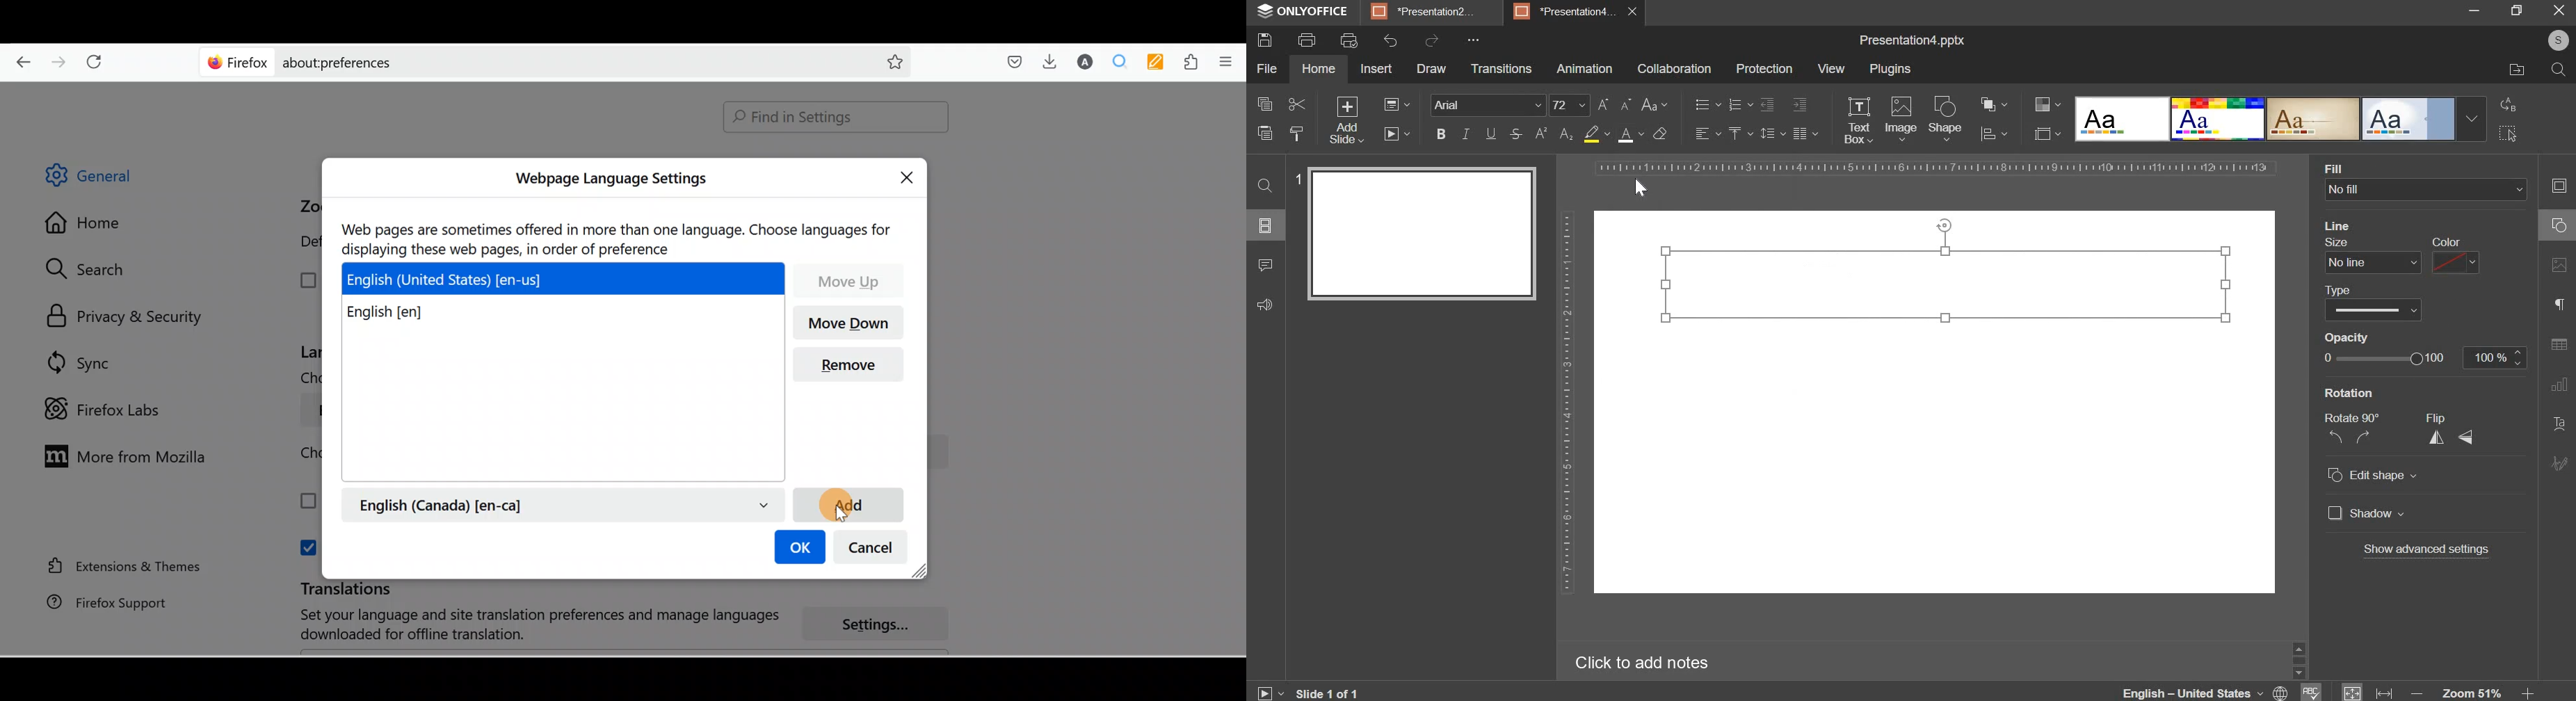 Image resolution: width=2576 pixels, height=728 pixels. I want to click on Add, so click(848, 503).